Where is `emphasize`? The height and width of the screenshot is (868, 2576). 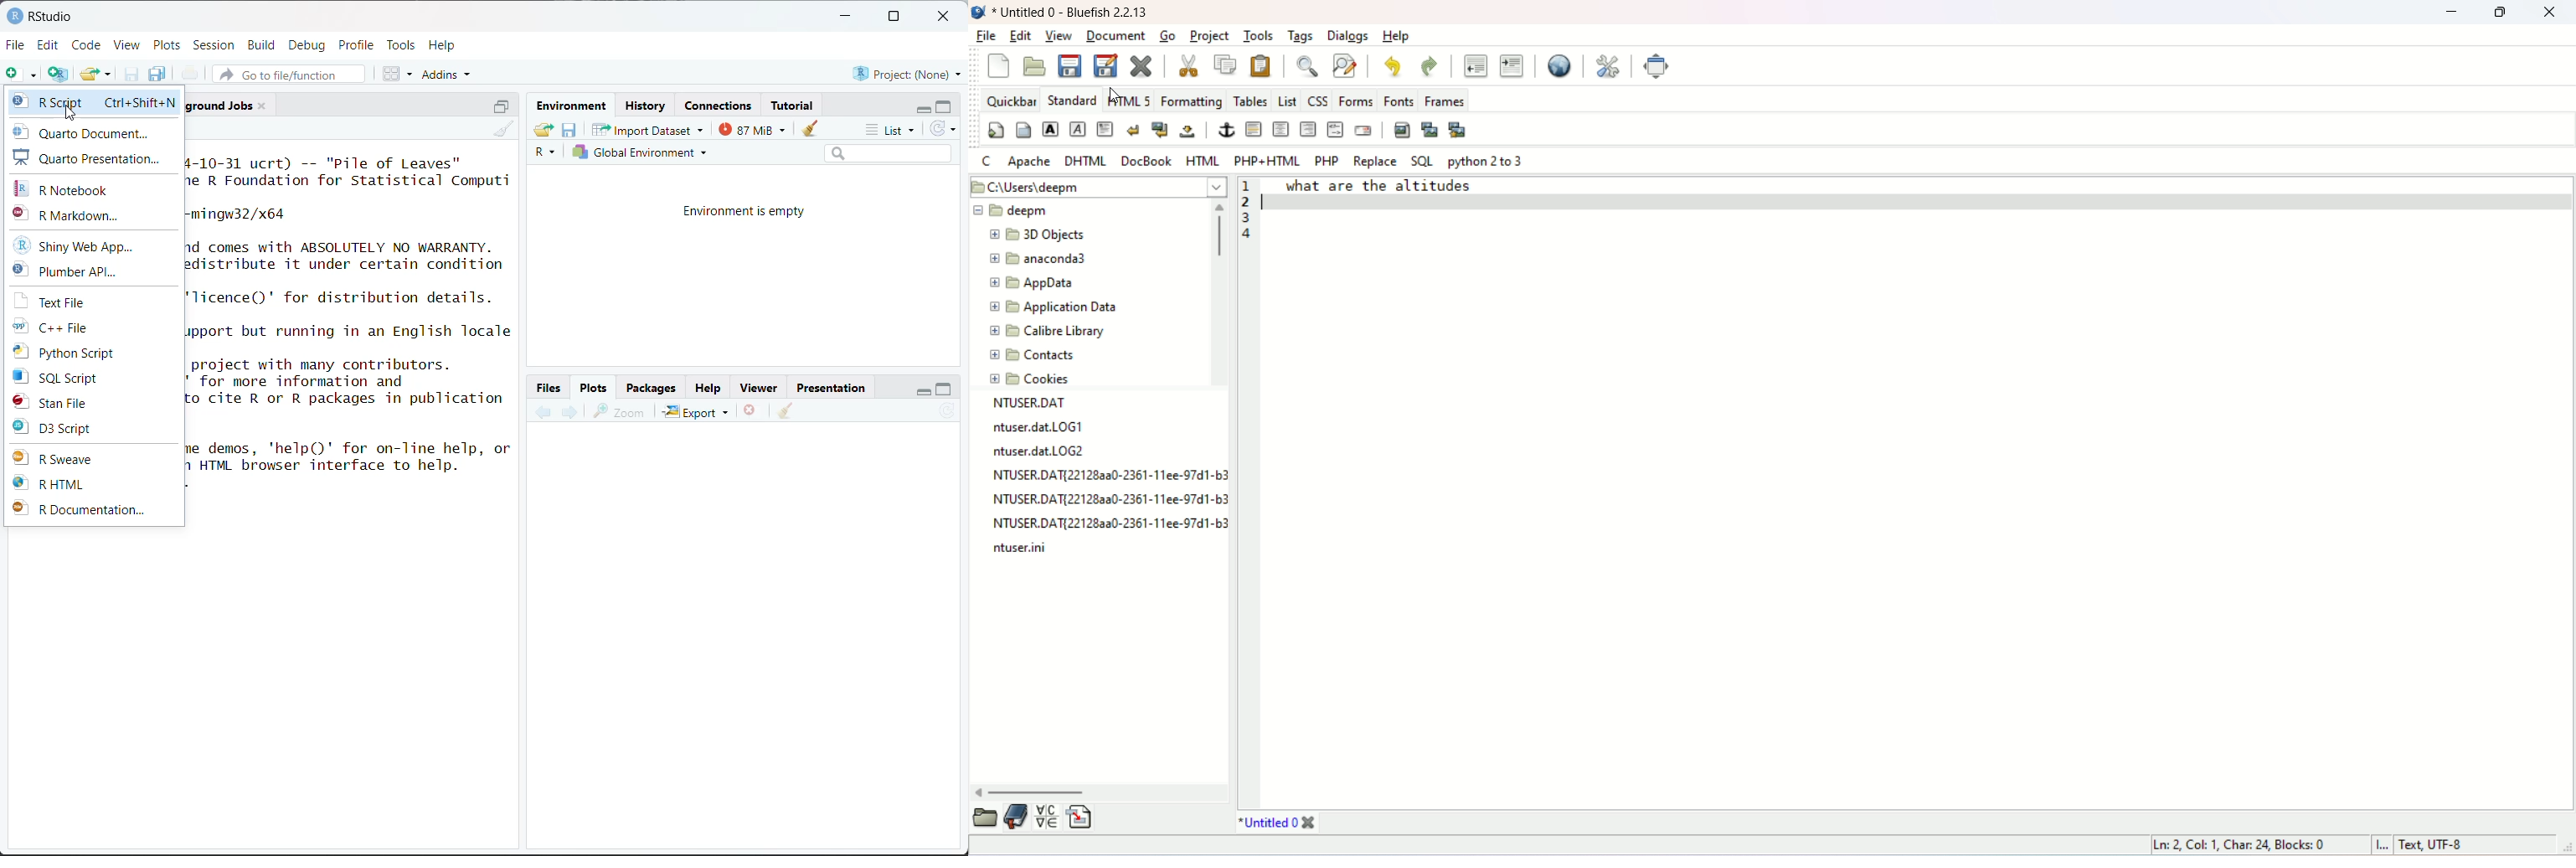
emphasize is located at coordinates (1079, 129).